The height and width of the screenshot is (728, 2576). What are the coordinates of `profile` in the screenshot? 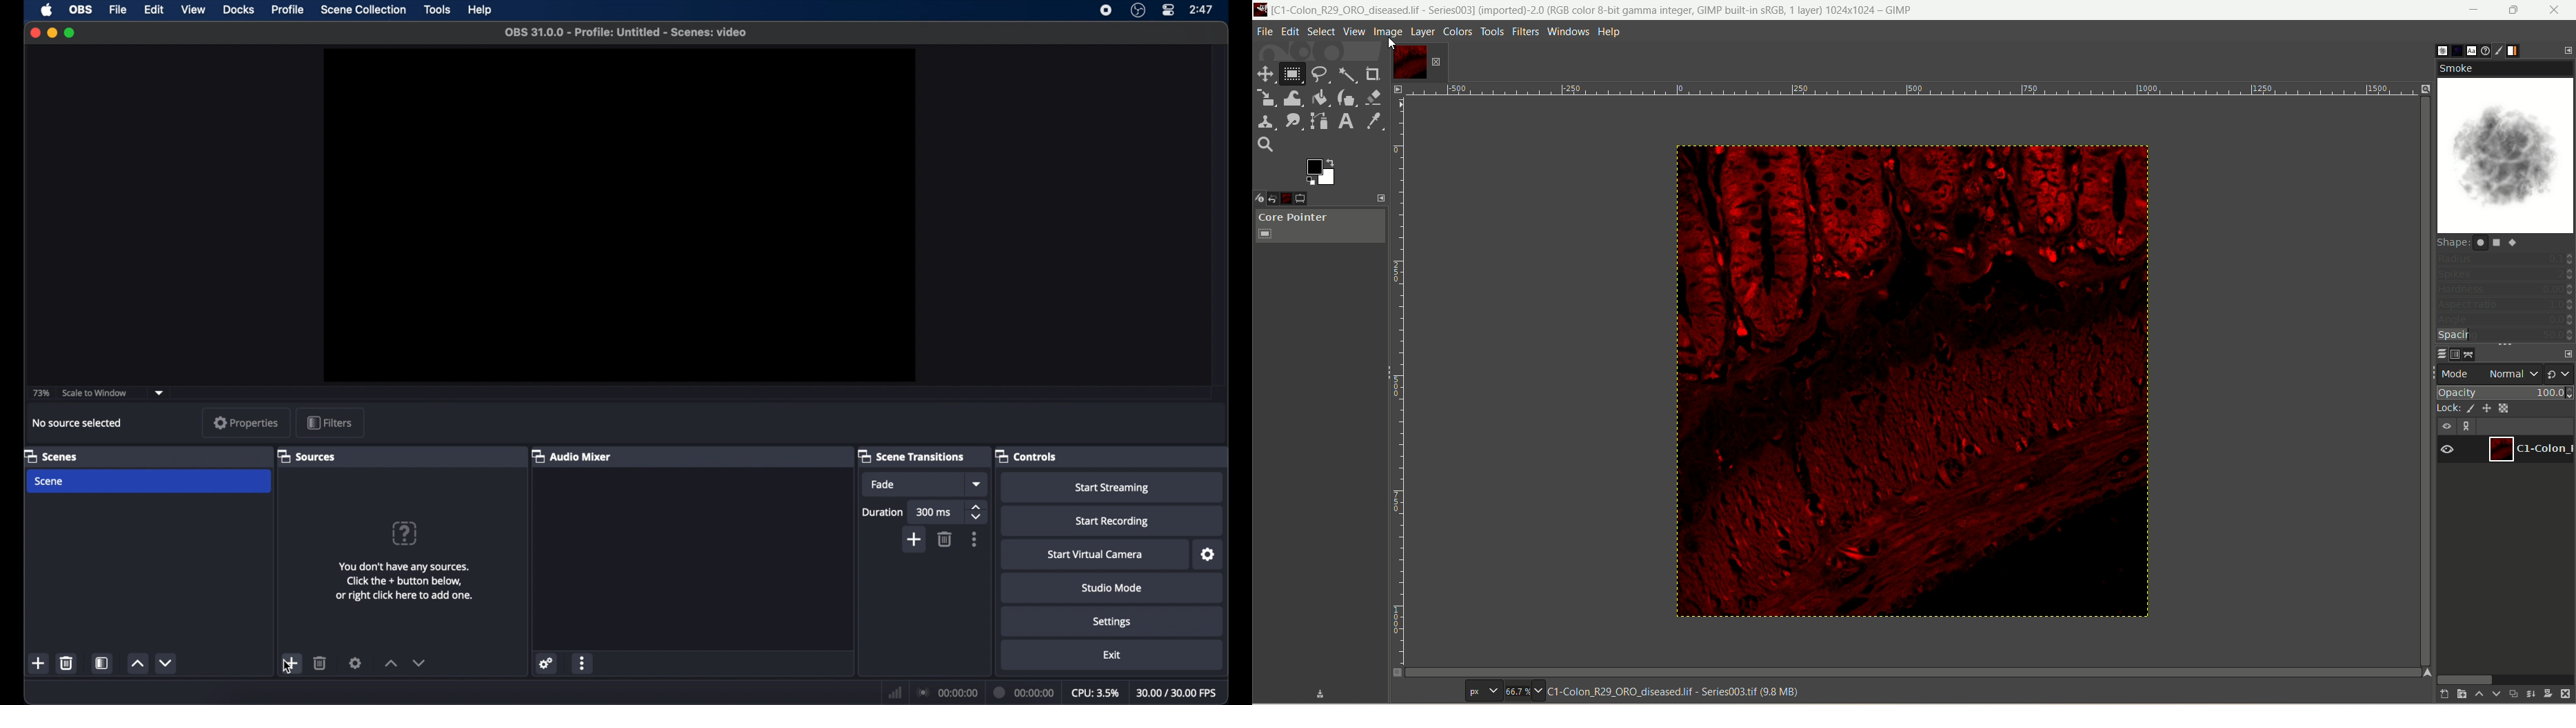 It's located at (288, 10).